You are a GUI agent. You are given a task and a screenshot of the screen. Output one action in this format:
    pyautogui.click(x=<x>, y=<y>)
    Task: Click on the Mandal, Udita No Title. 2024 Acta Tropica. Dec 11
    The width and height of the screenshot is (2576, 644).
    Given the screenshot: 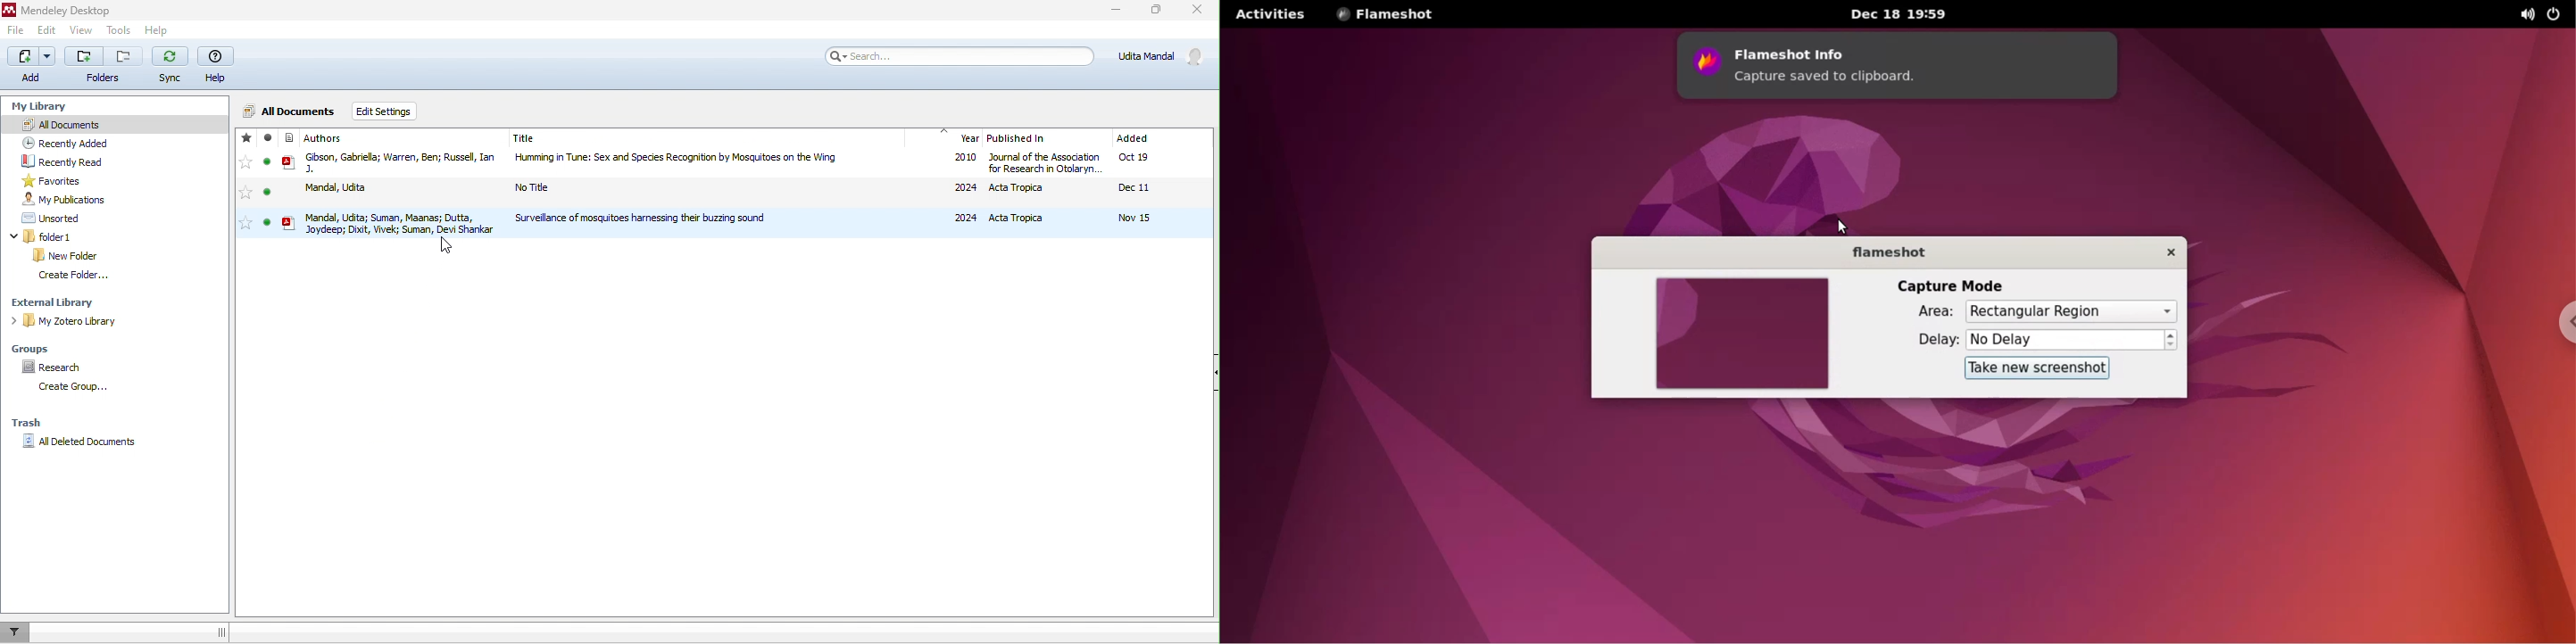 What is the action you would take?
    pyautogui.click(x=726, y=189)
    